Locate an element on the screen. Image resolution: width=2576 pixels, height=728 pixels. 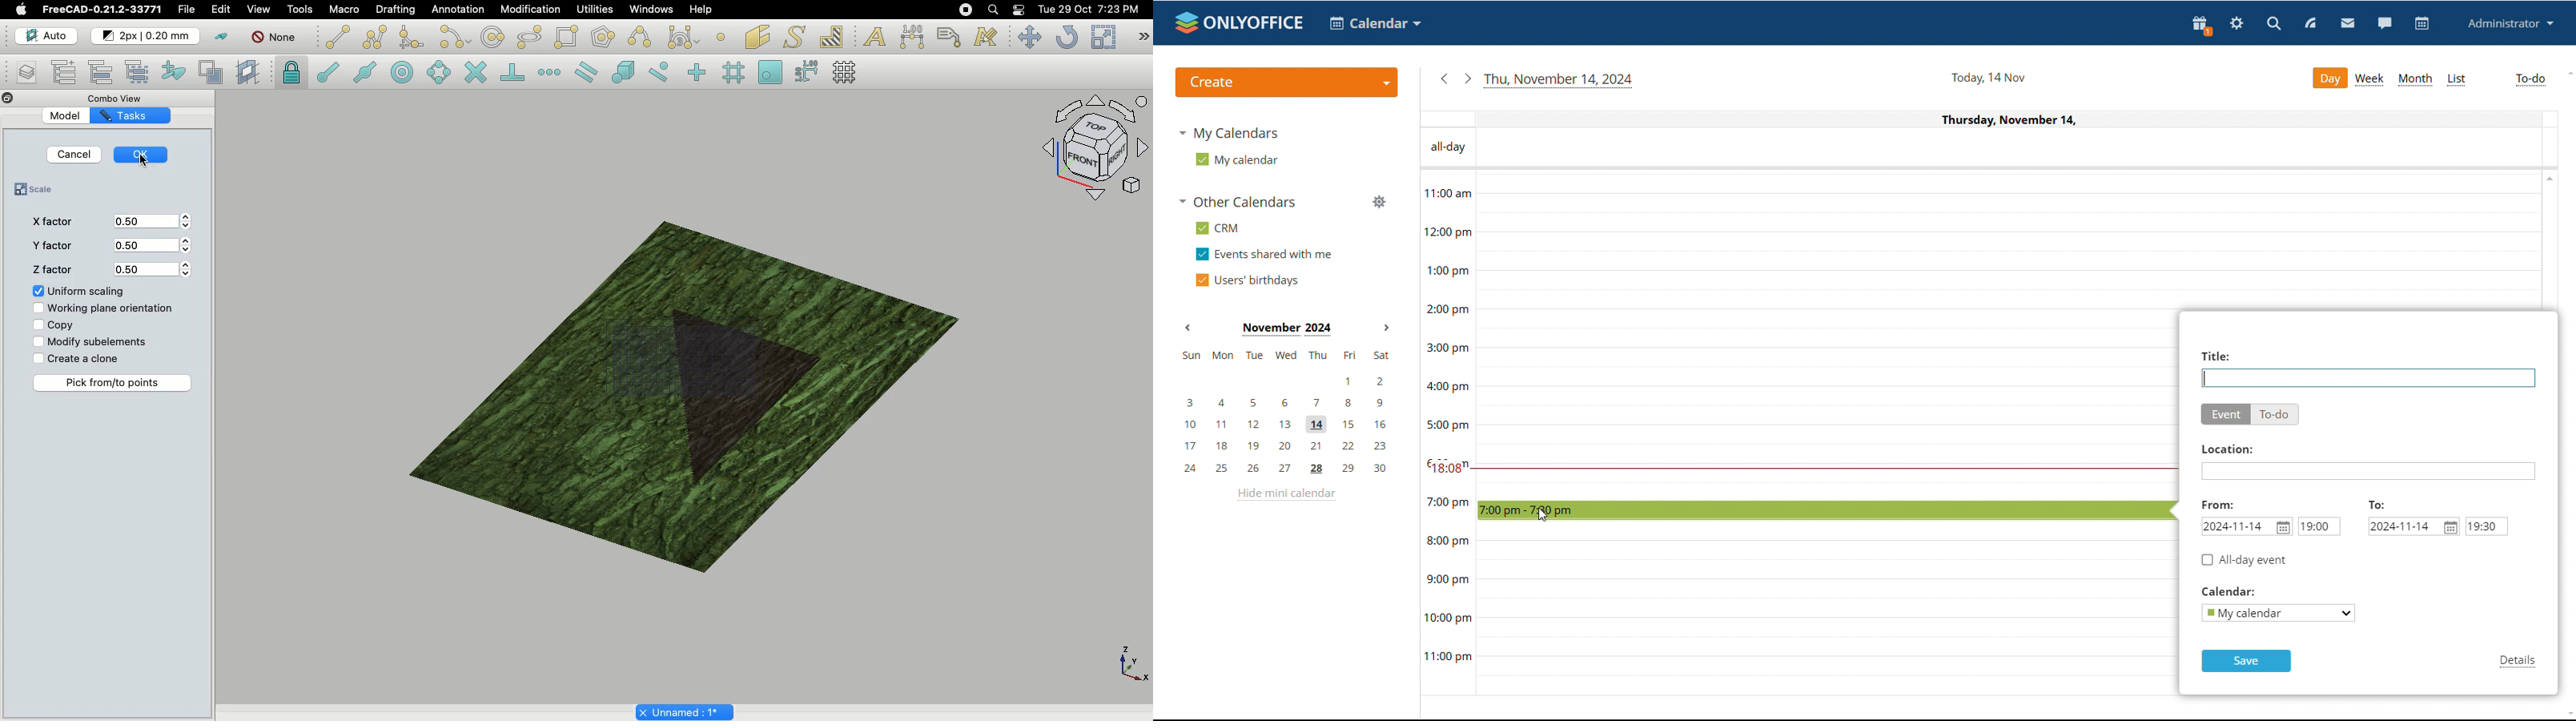
Change default style for new objects is located at coordinates (147, 36).